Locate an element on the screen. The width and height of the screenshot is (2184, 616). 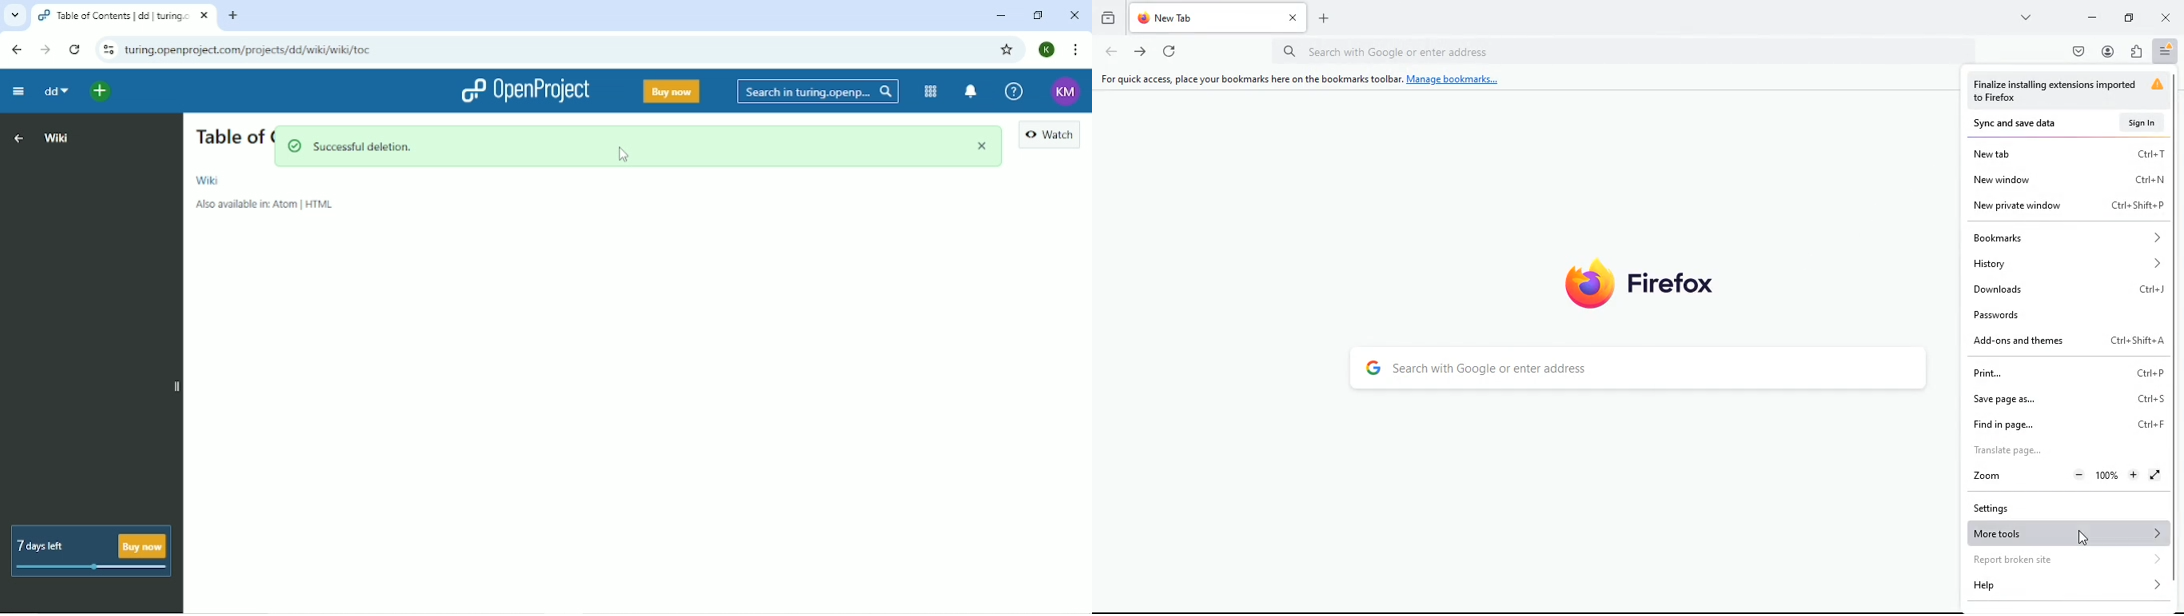
To notification center is located at coordinates (973, 92).